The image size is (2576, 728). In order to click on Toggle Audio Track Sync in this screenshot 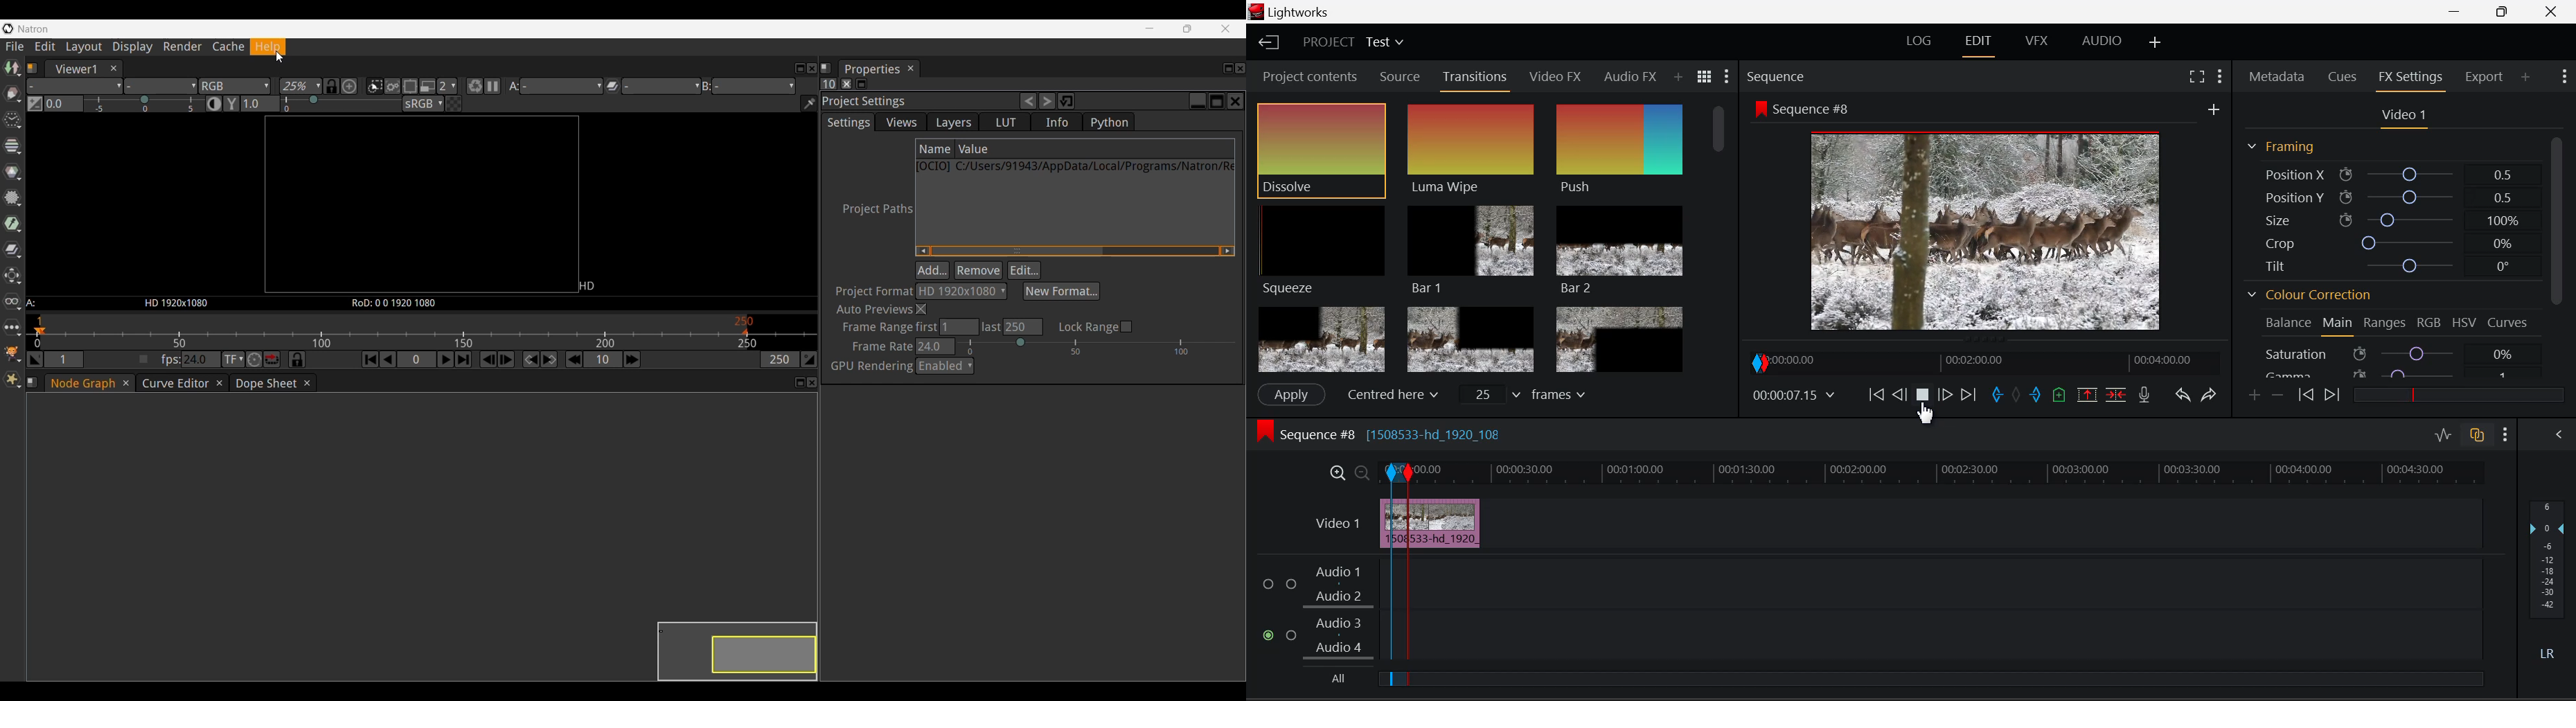, I will do `click(2479, 436)`.